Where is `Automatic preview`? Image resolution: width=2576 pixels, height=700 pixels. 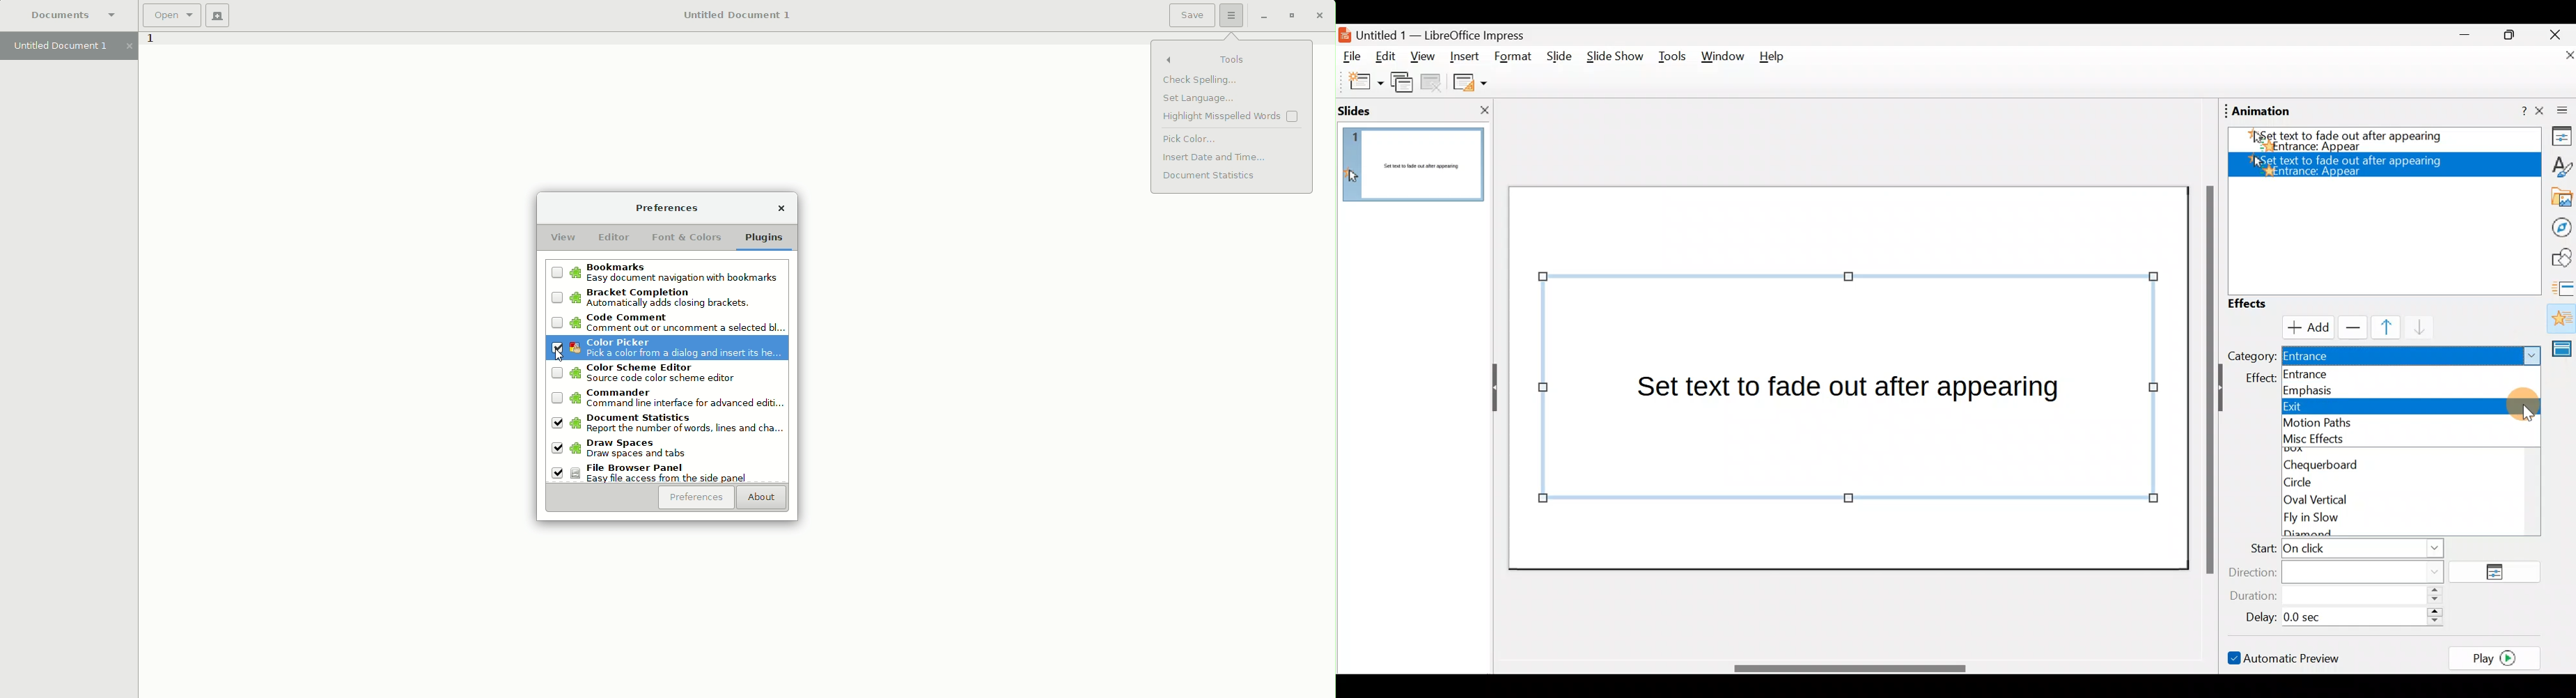
Automatic preview is located at coordinates (2286, 657).